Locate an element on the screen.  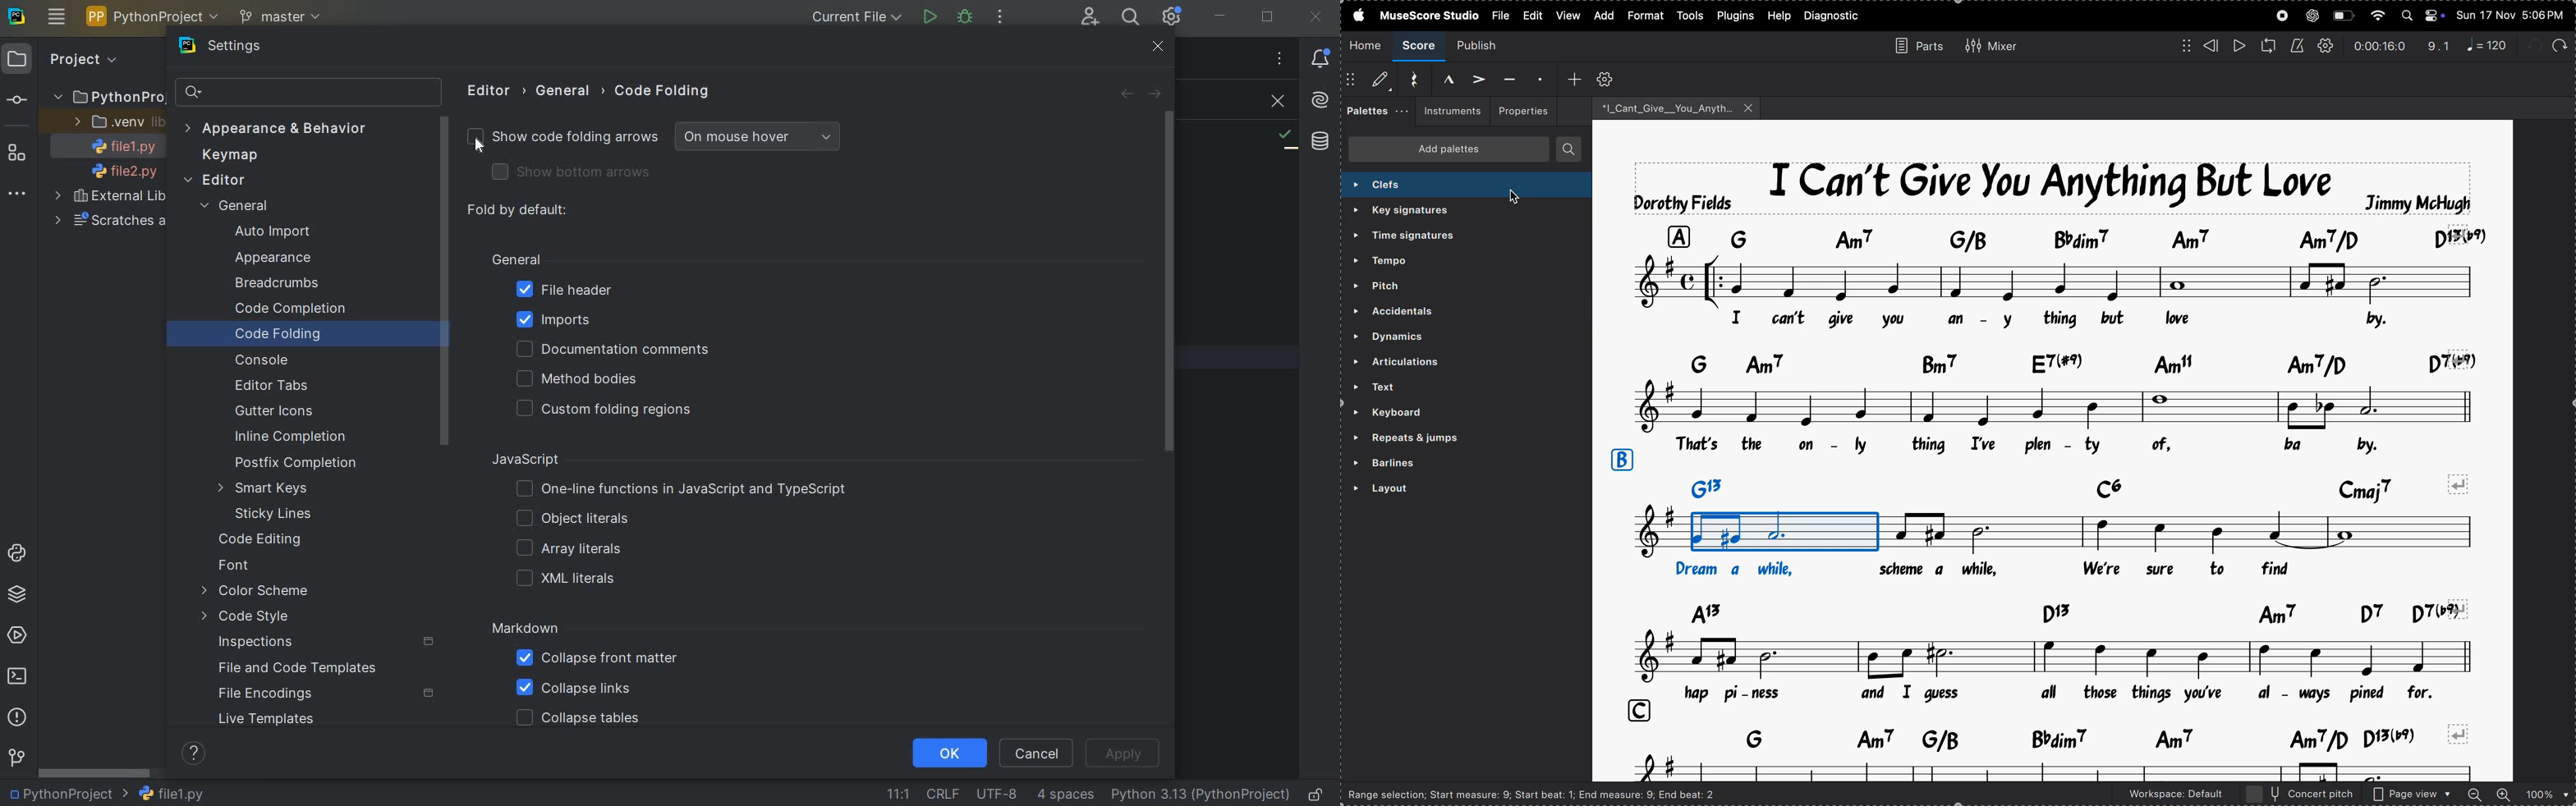
articulations is located at coordinates (1449, 363).